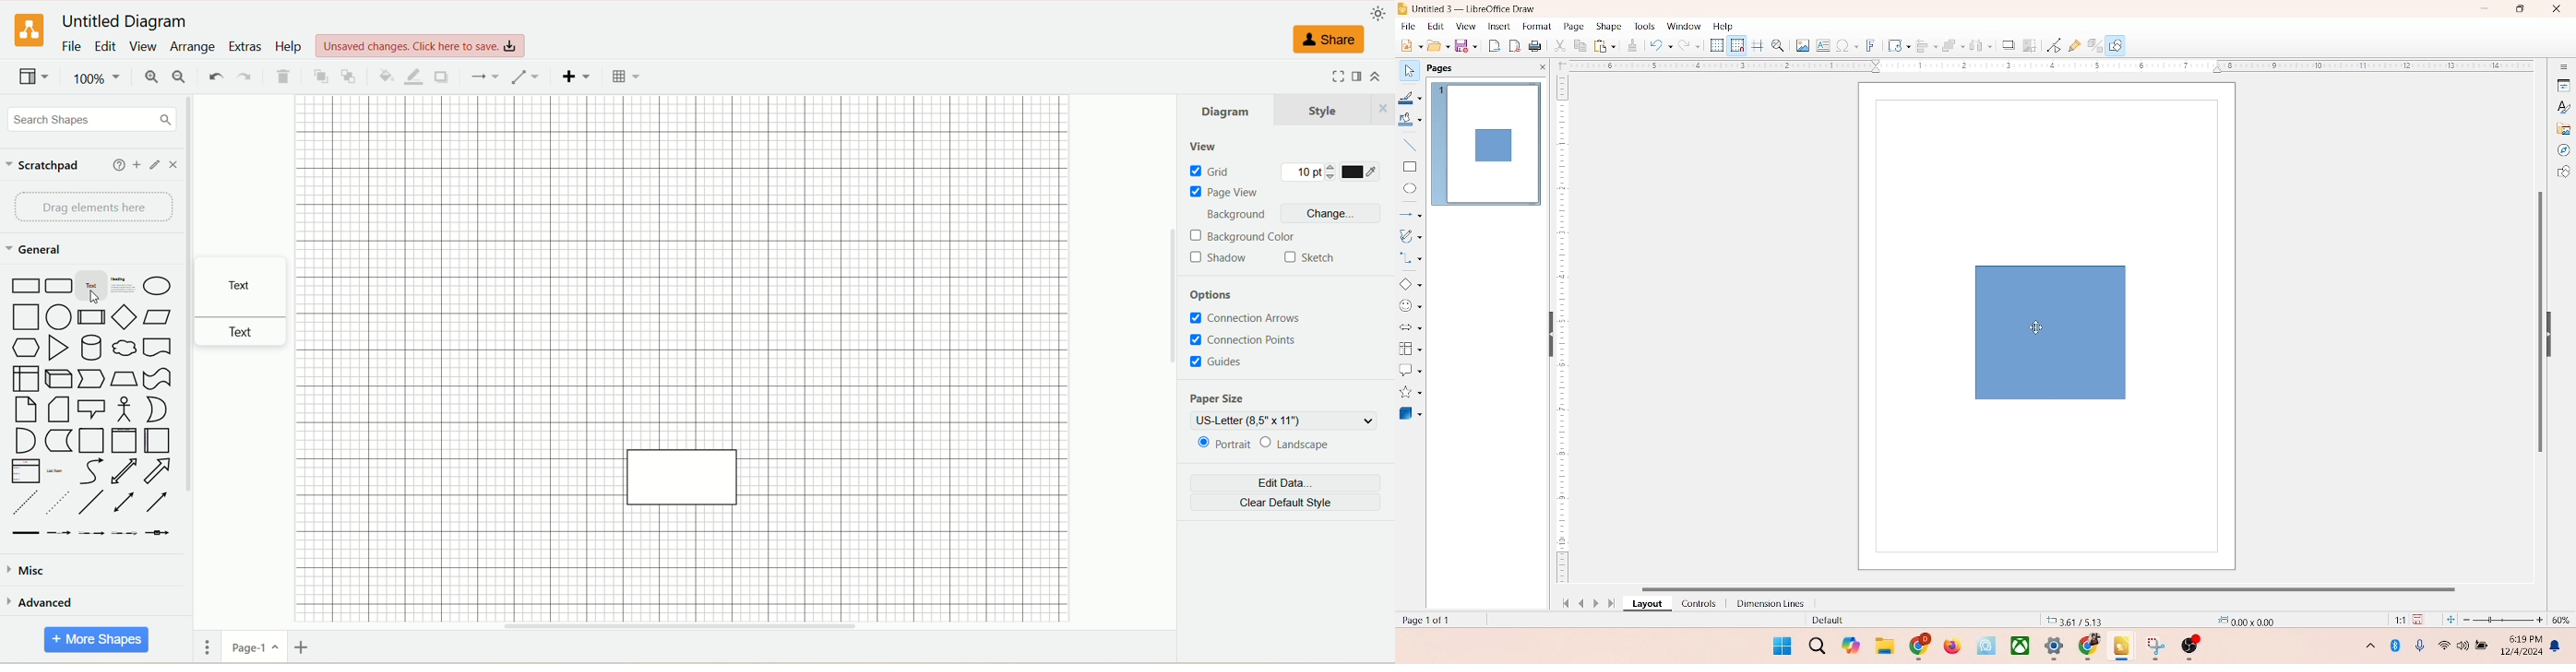  Describe the element at coordinates (97, 76) in the screenshot. I see `zoom` at that location.